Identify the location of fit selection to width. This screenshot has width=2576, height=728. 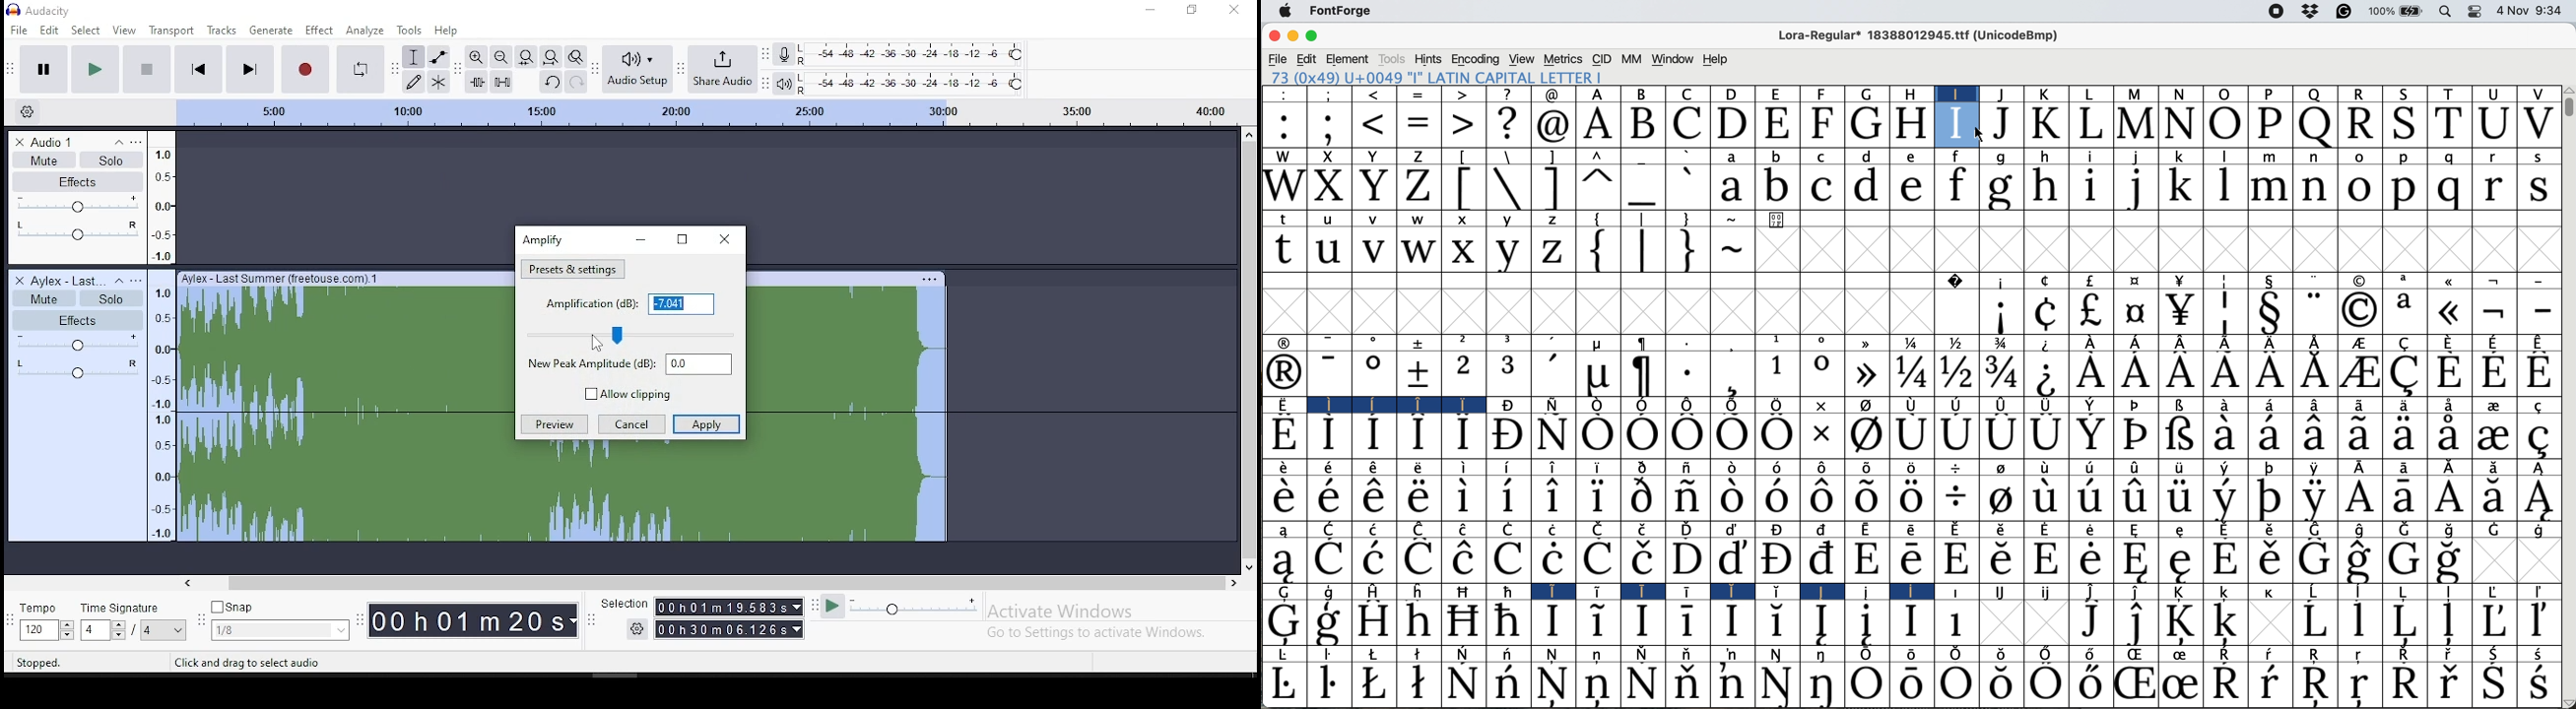
(525, 56).